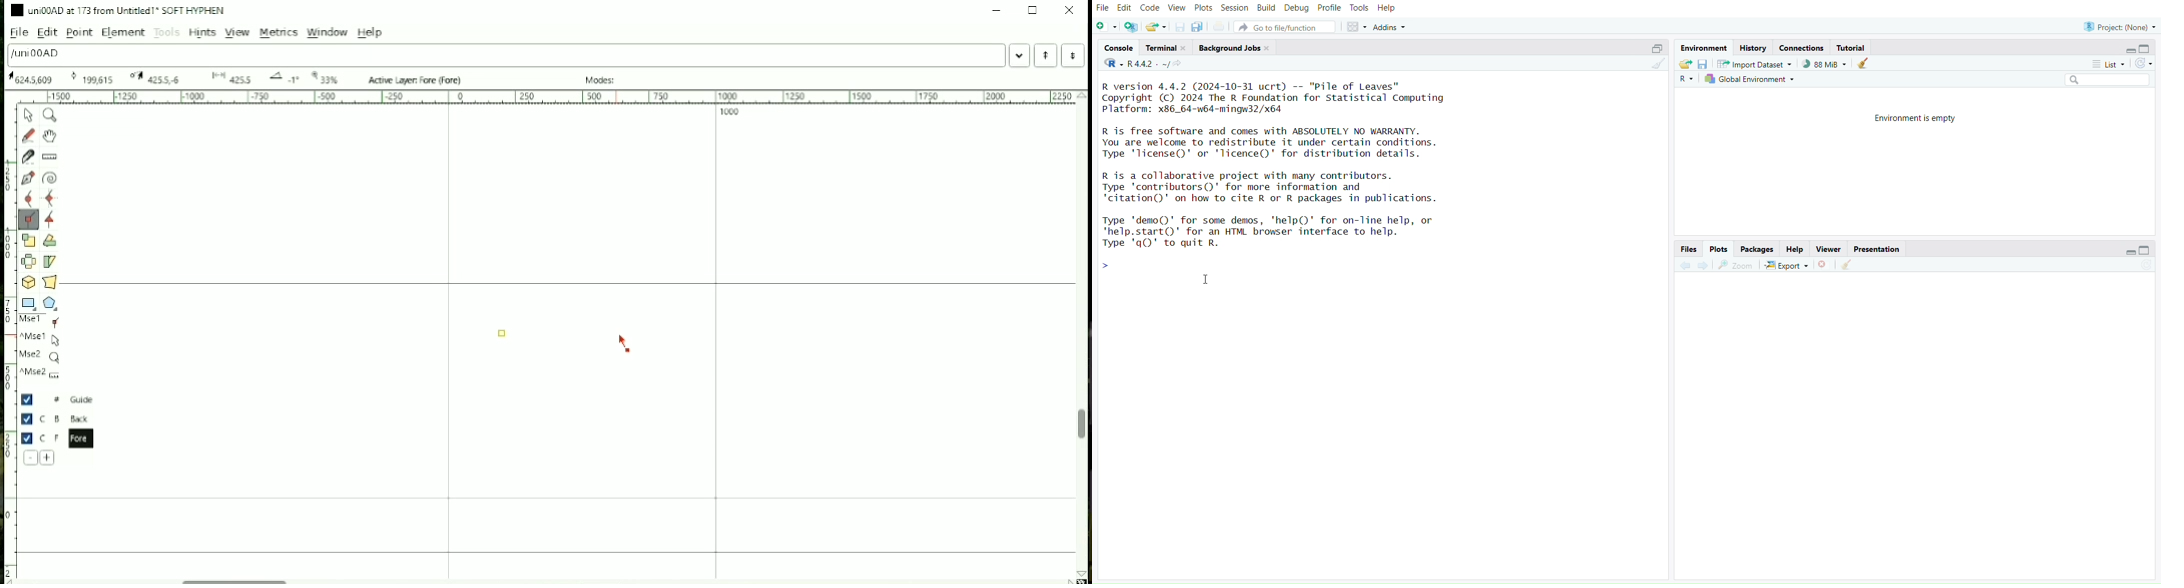  What do you see at coordinates (1687, 80) in the screenshot?
I see `R` at bounding box center [1687, 80].